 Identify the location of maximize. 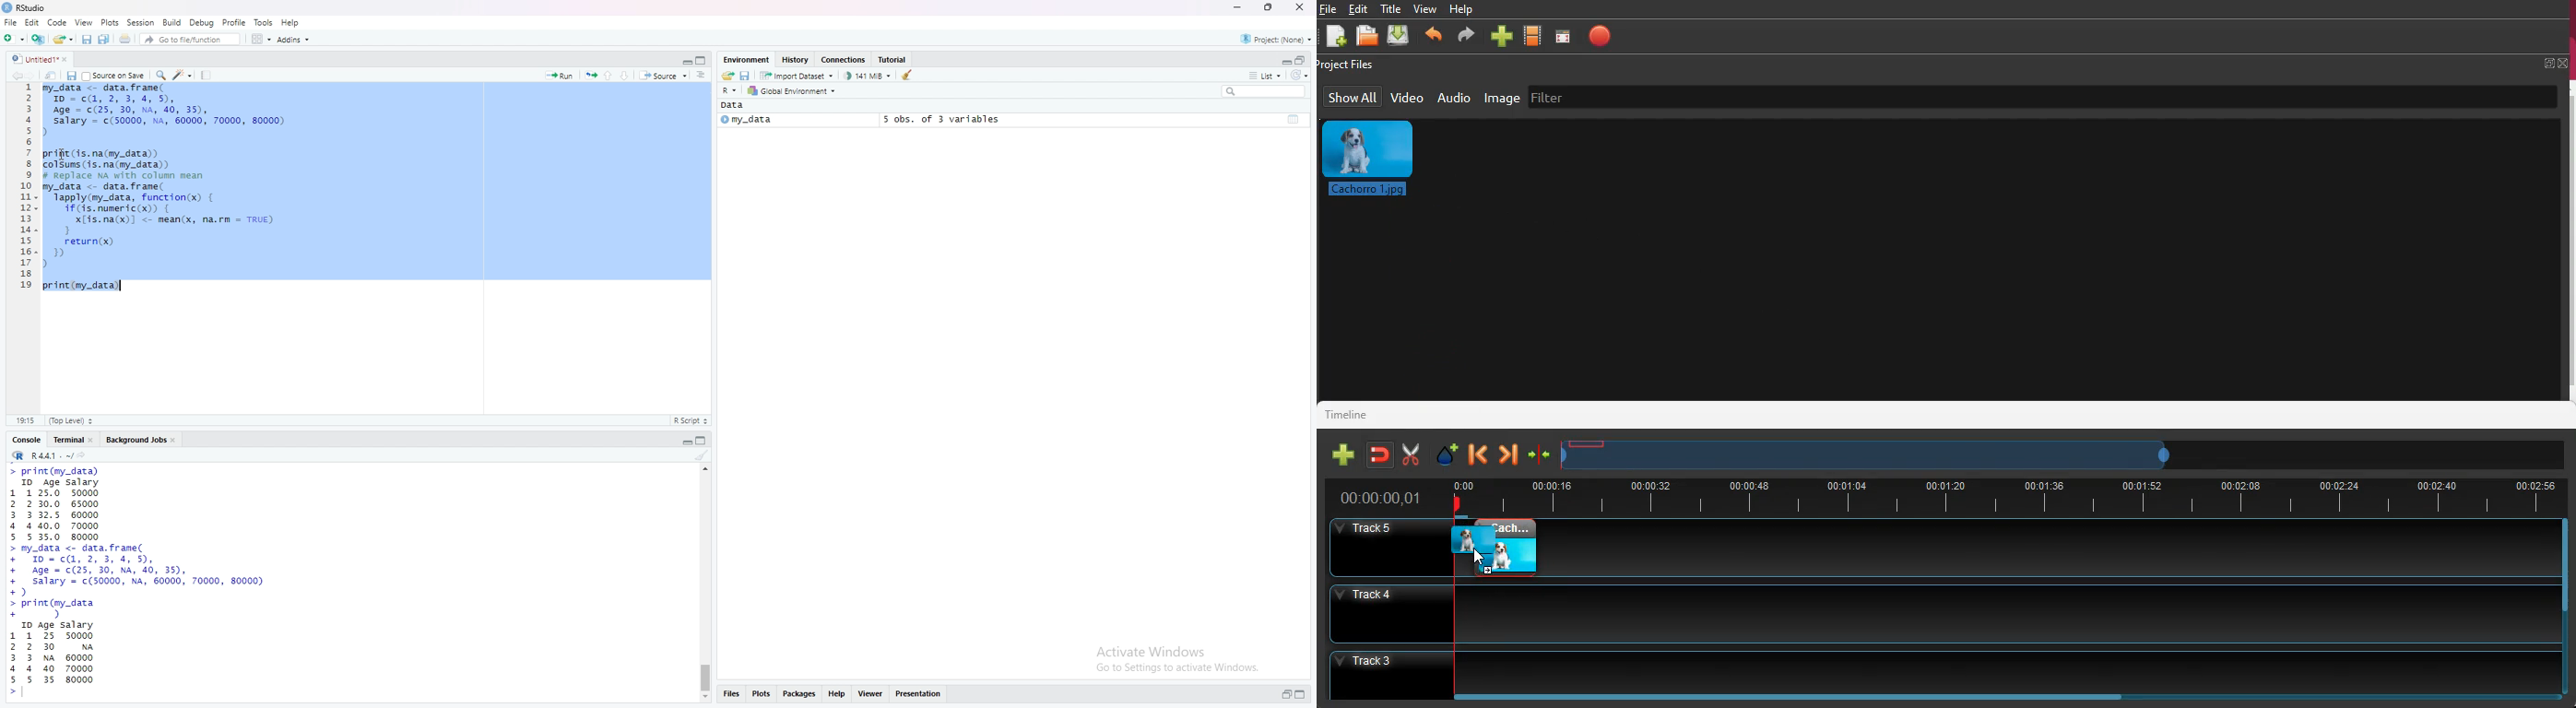
(1267, 7).